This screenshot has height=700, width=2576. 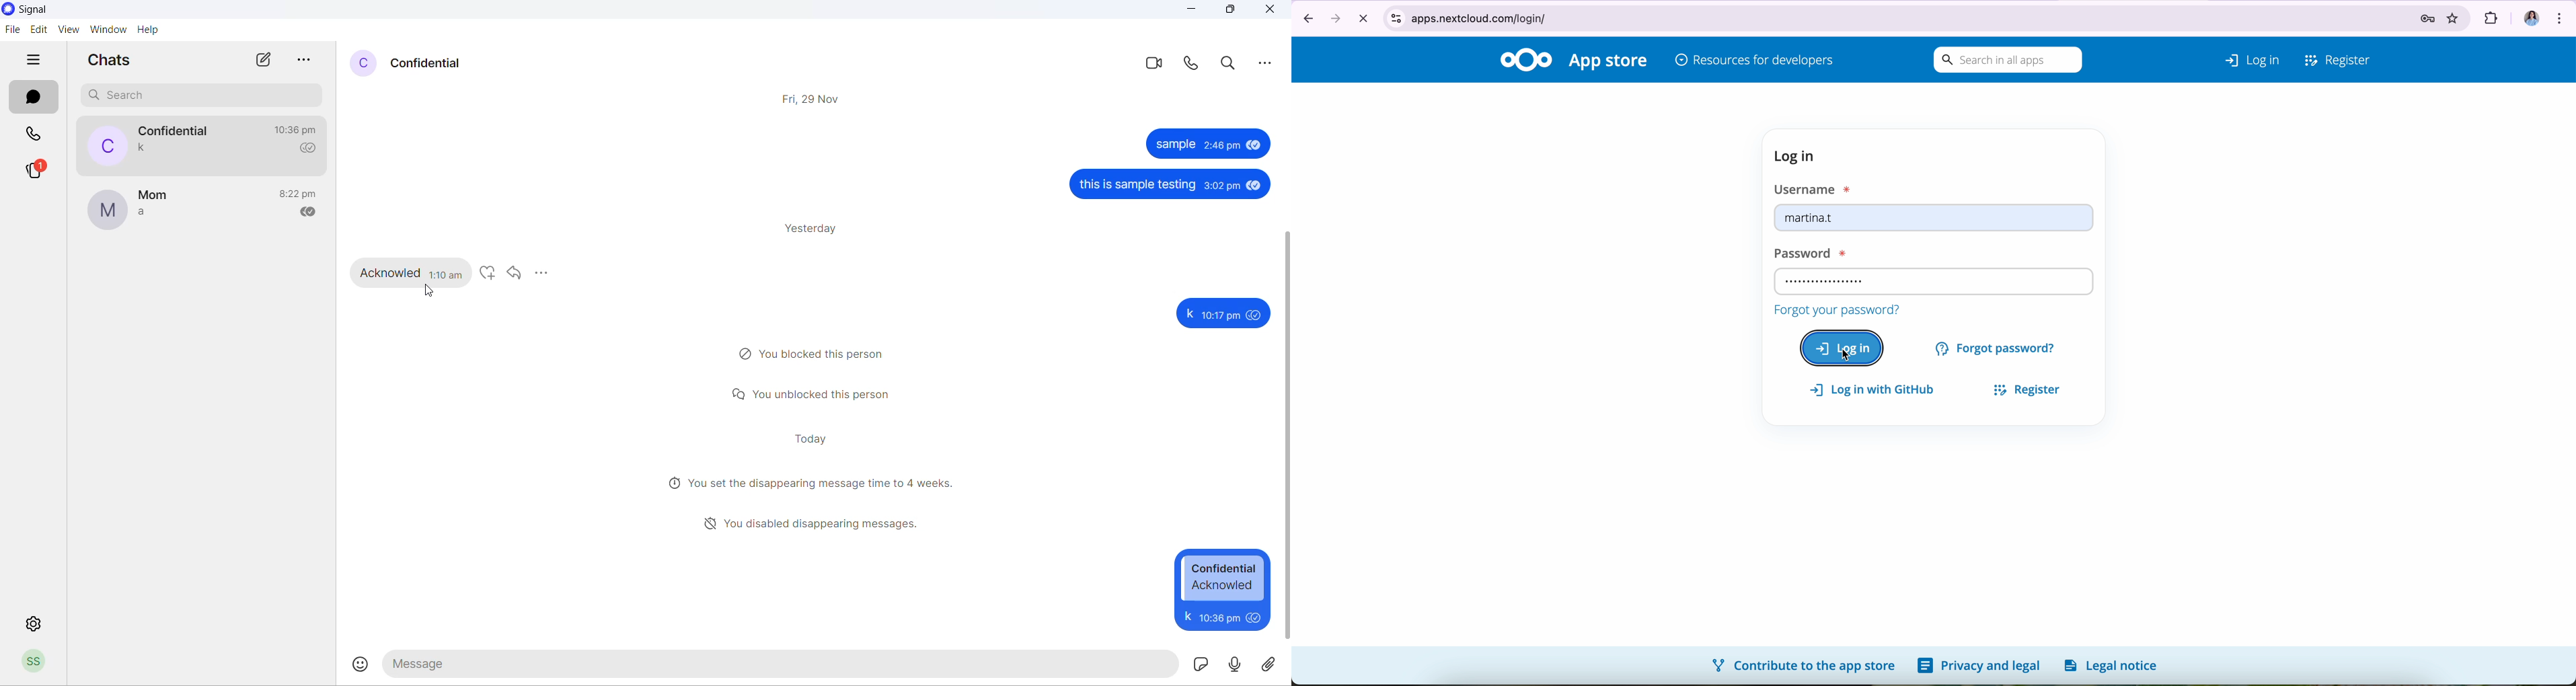 I want to click on favorites, so click(x=2456, y=16).